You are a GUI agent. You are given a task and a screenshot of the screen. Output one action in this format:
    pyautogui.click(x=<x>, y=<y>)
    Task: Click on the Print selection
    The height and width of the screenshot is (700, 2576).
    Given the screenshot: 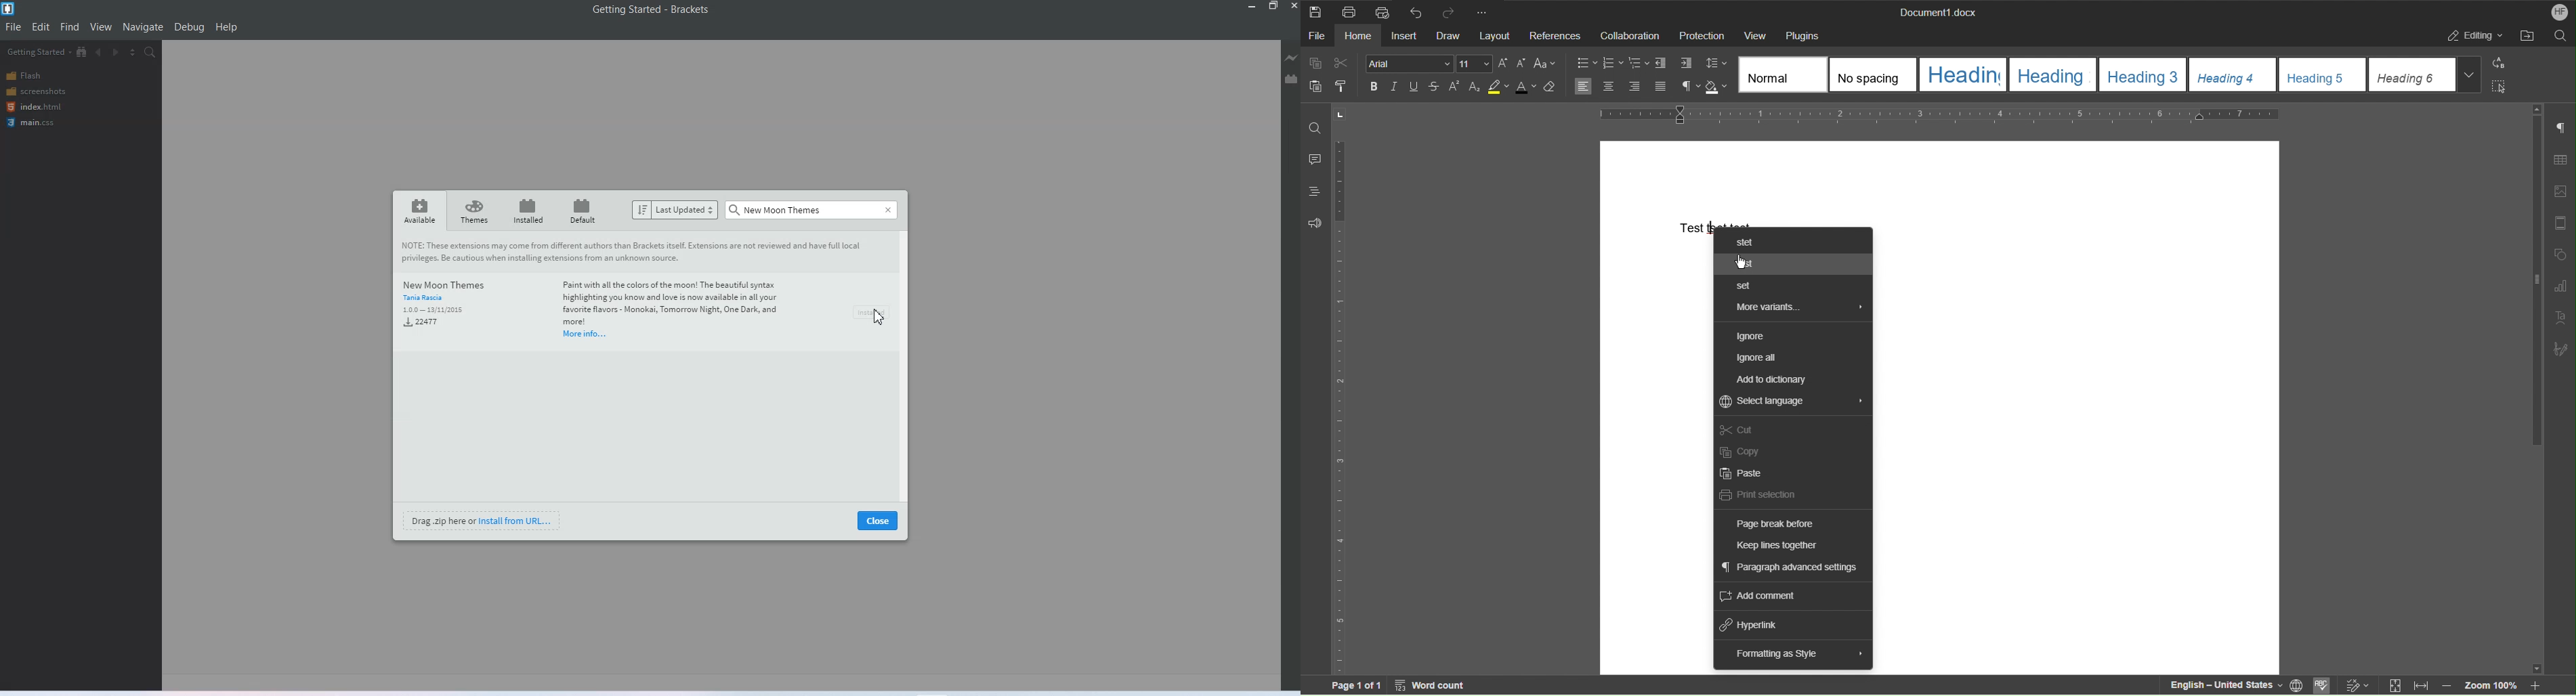 What is the action you would take?
    pyautogui.click(x=1755, y=497)
    